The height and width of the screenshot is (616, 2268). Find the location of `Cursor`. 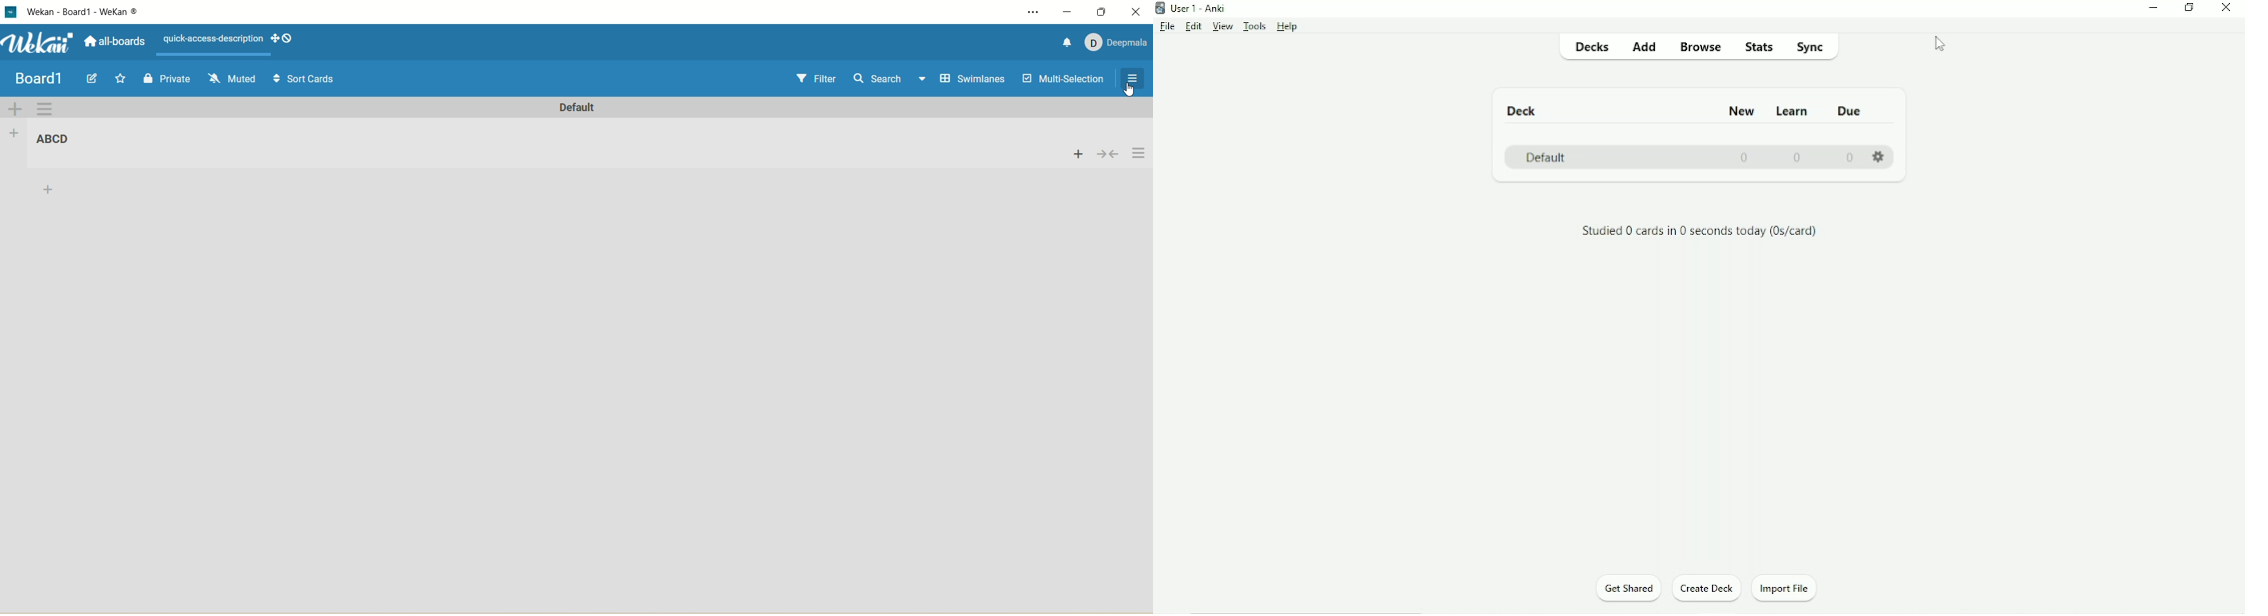

Cursor is located at coordinates (1942, 46).